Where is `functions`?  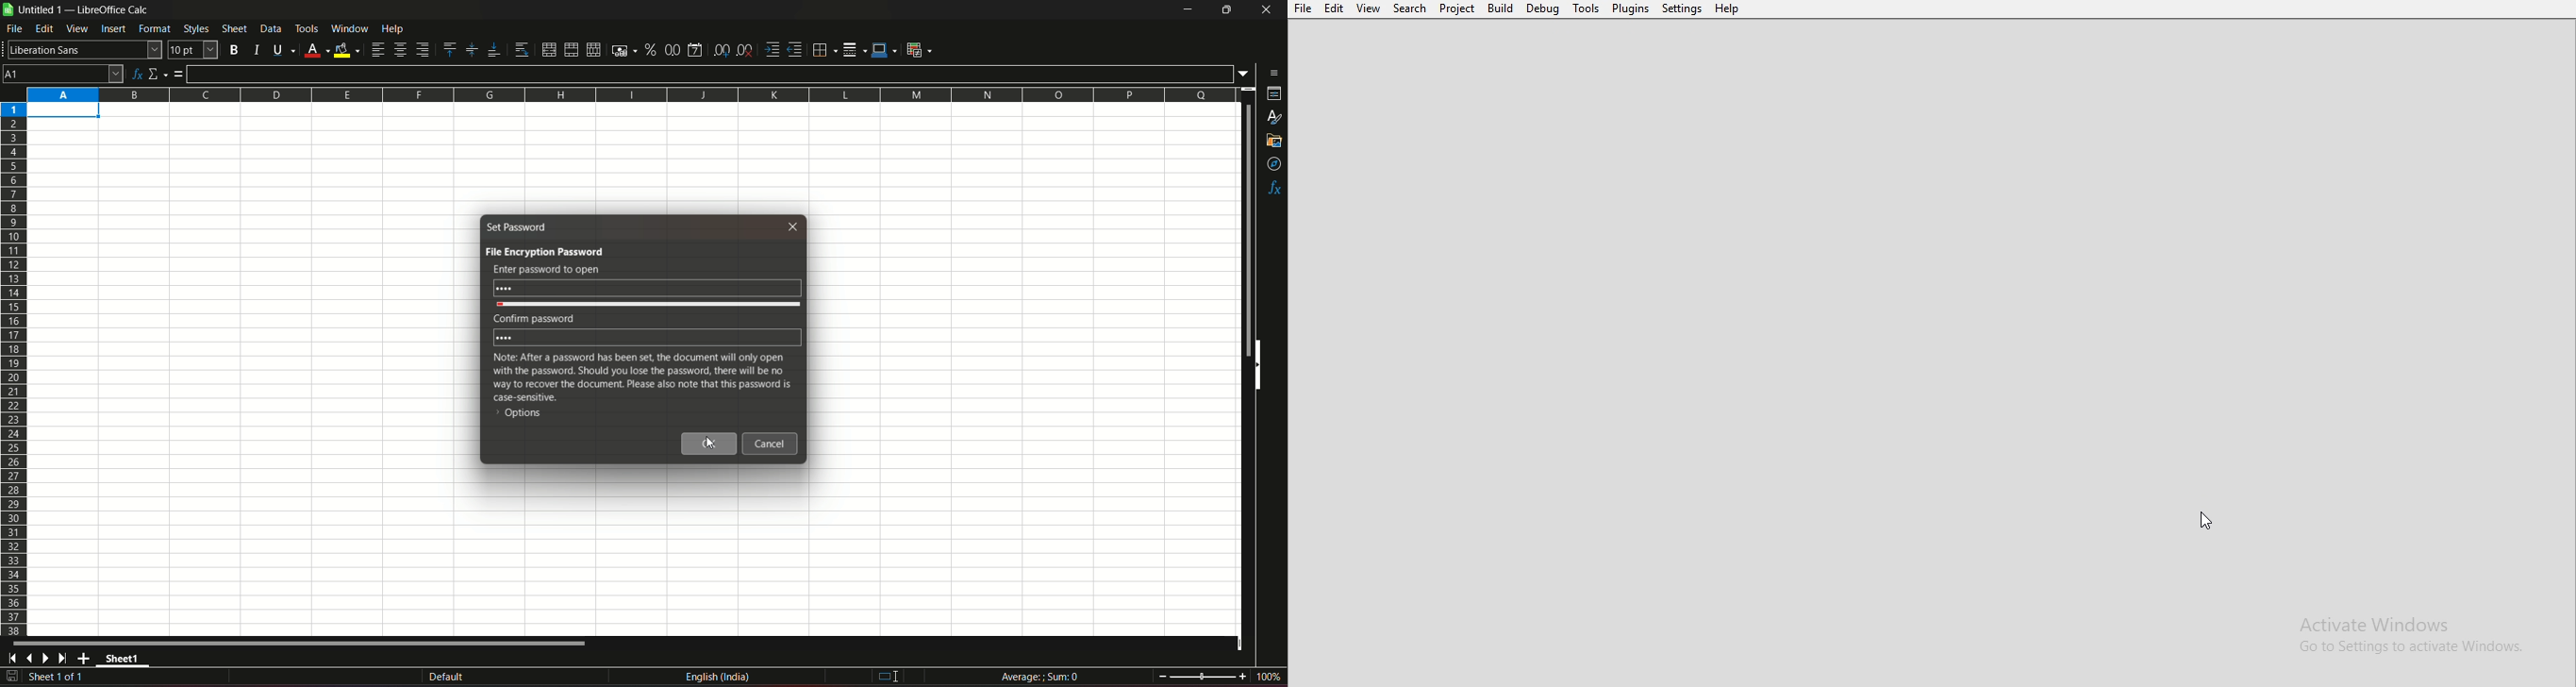
functions is located at coordinates (1273, 189).